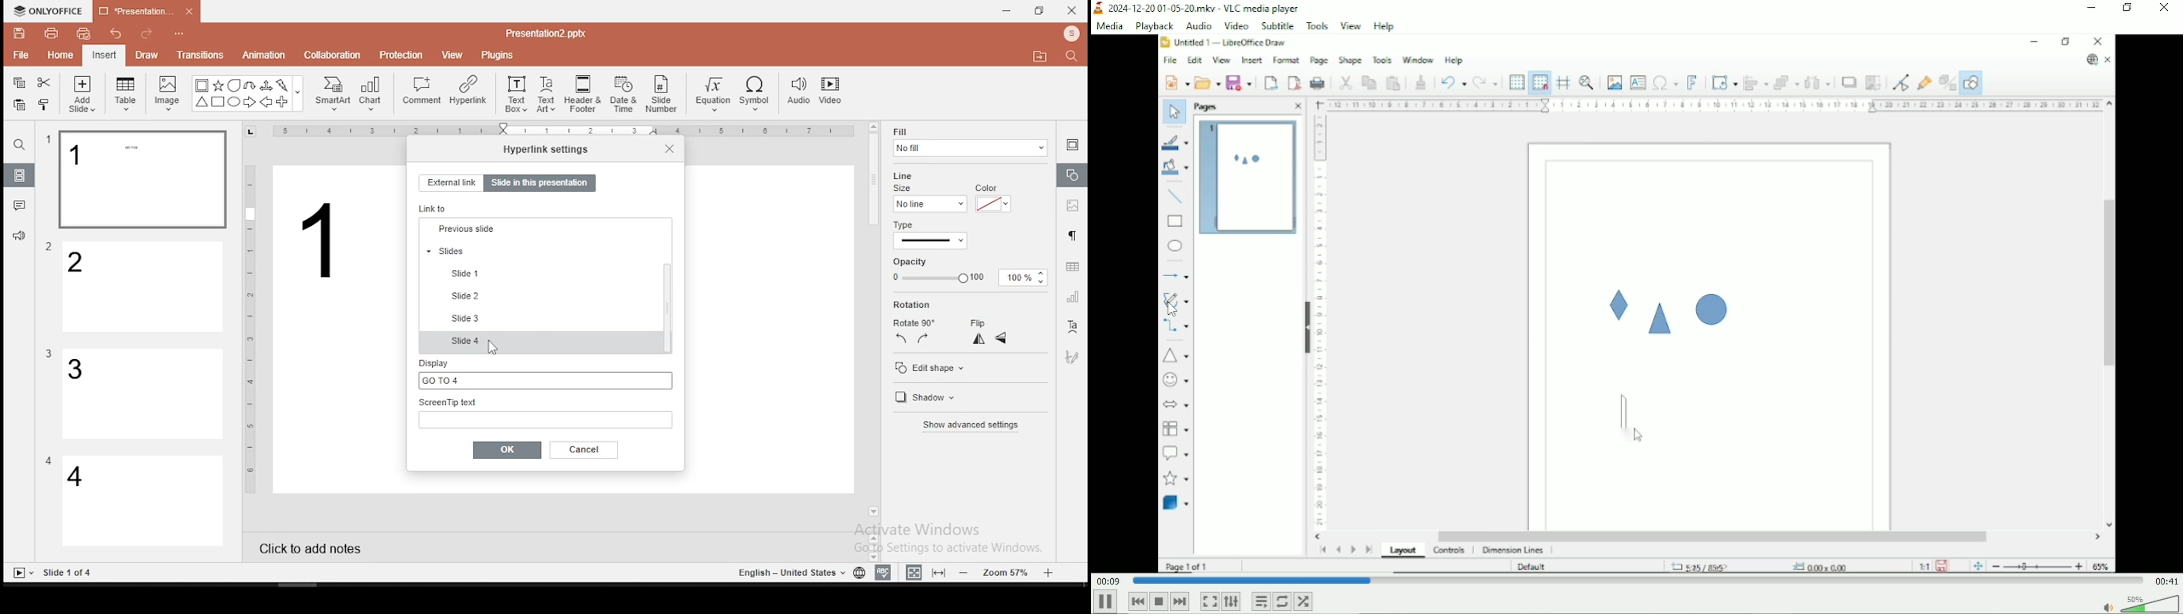  What do you see at coordinates (930, 203) in the screenshot?
I see `line size` at bounding box center [930, 203].